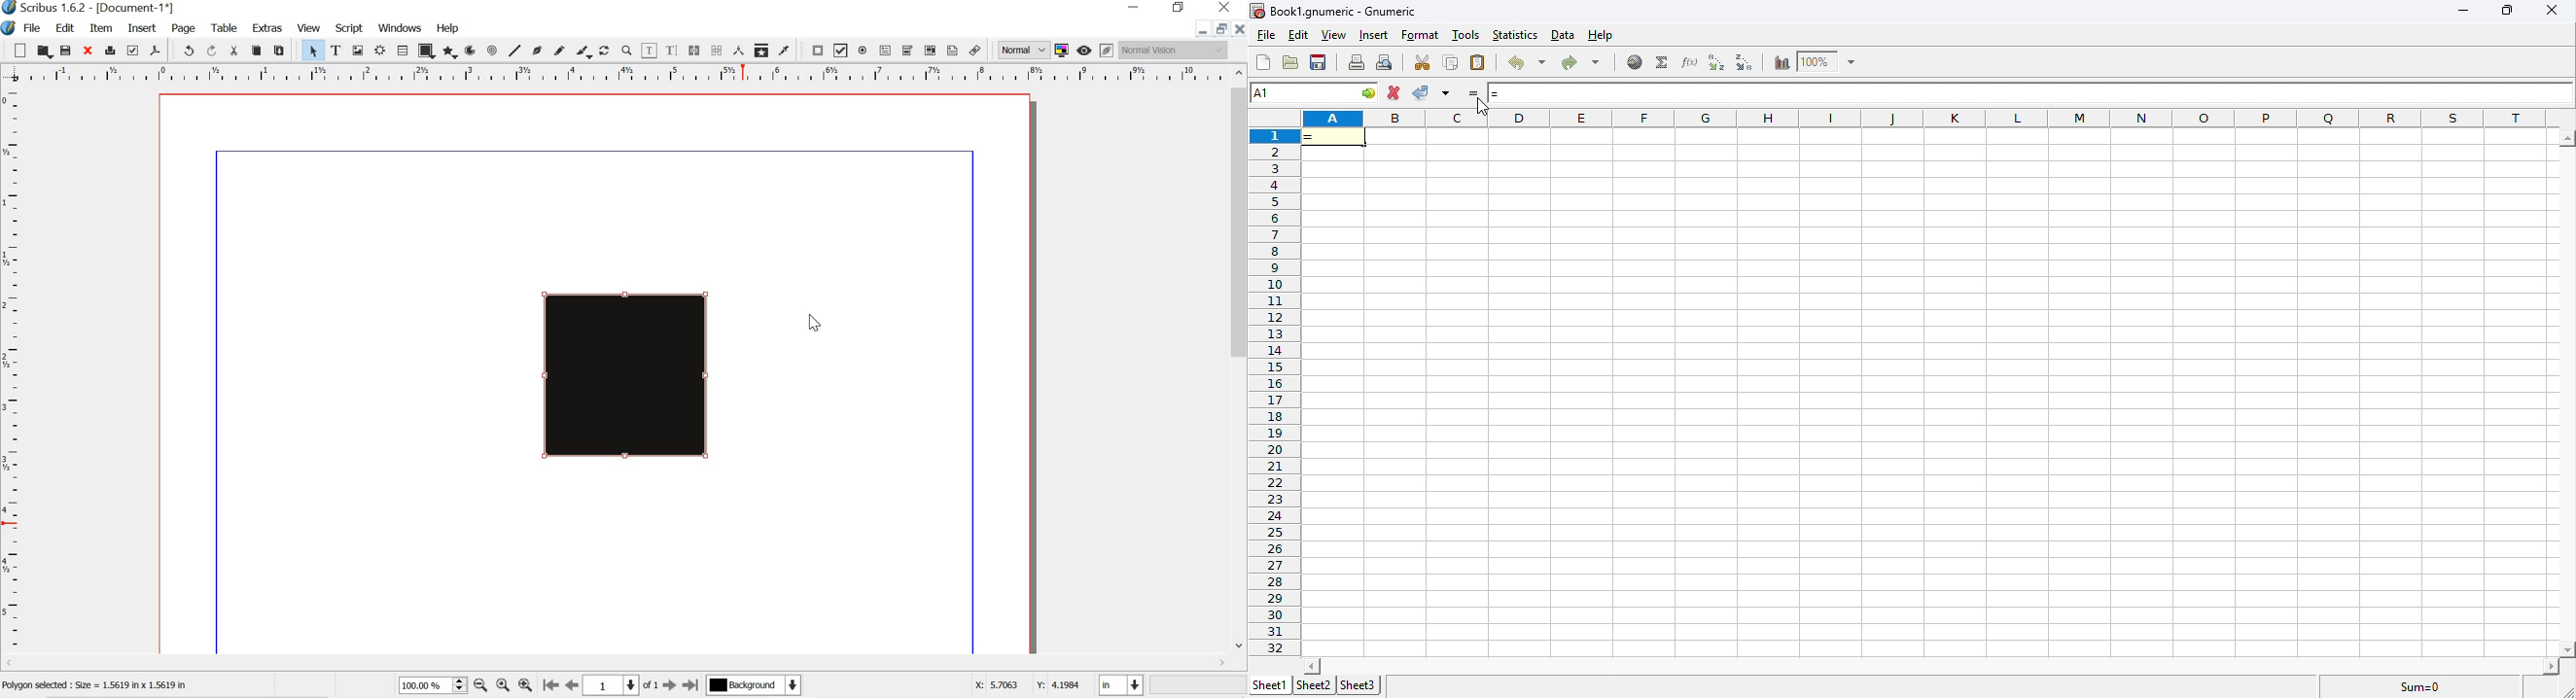 This screenshot has width=2576, height=700. What do you see at coordinates (1291, 63) in the screenshot?
I see `open` at bounding box center [1291, 63].